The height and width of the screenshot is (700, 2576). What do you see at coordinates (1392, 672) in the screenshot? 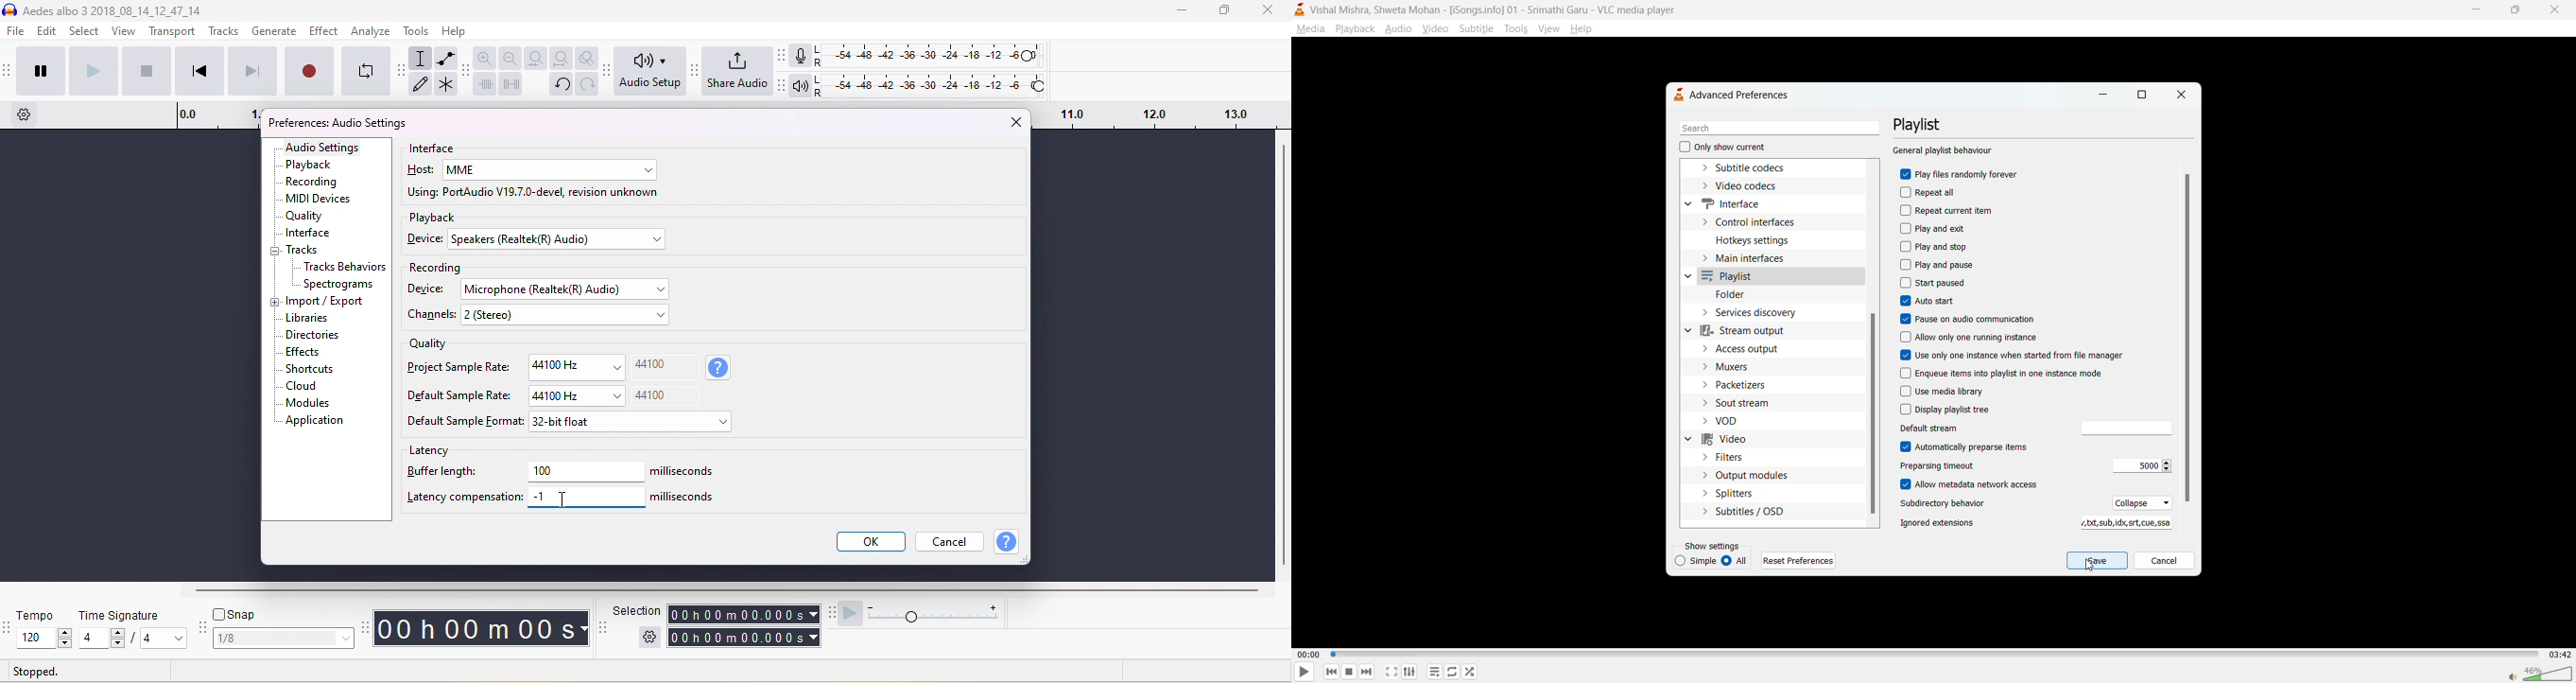
I see `fullscreen` at bounding box center [1392, 672].